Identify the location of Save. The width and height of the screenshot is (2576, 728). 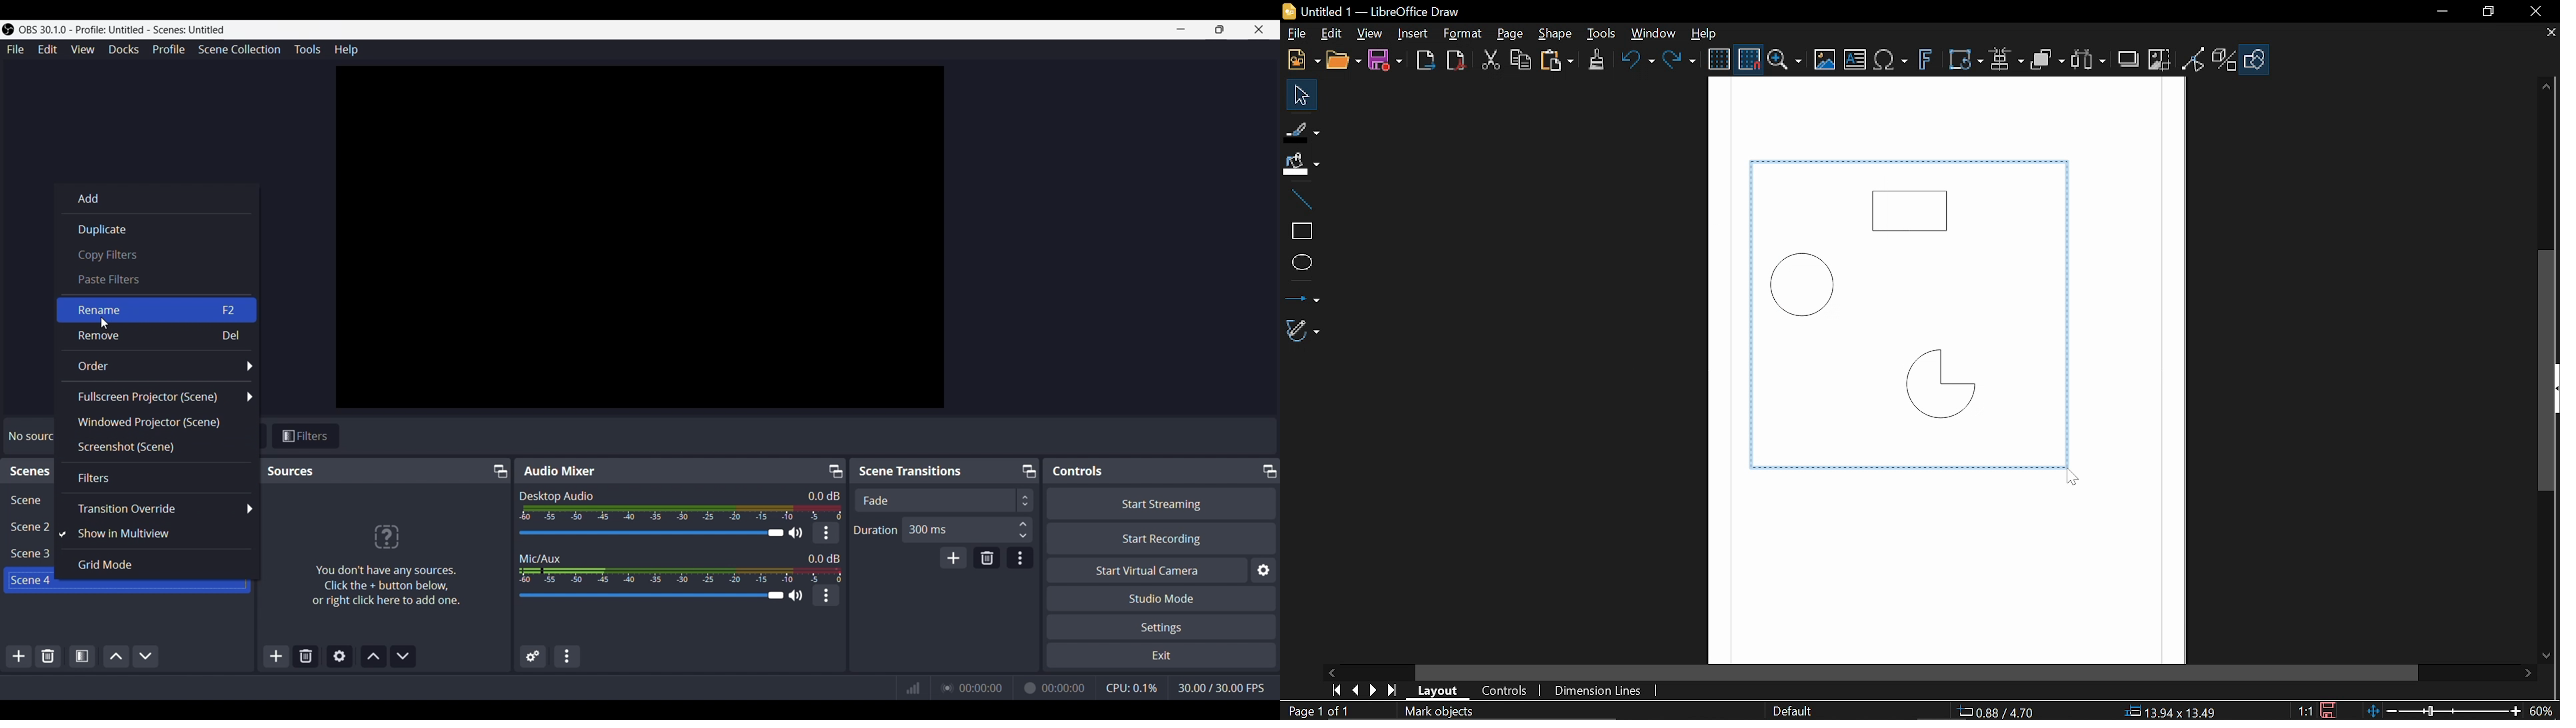
(1386, 60).